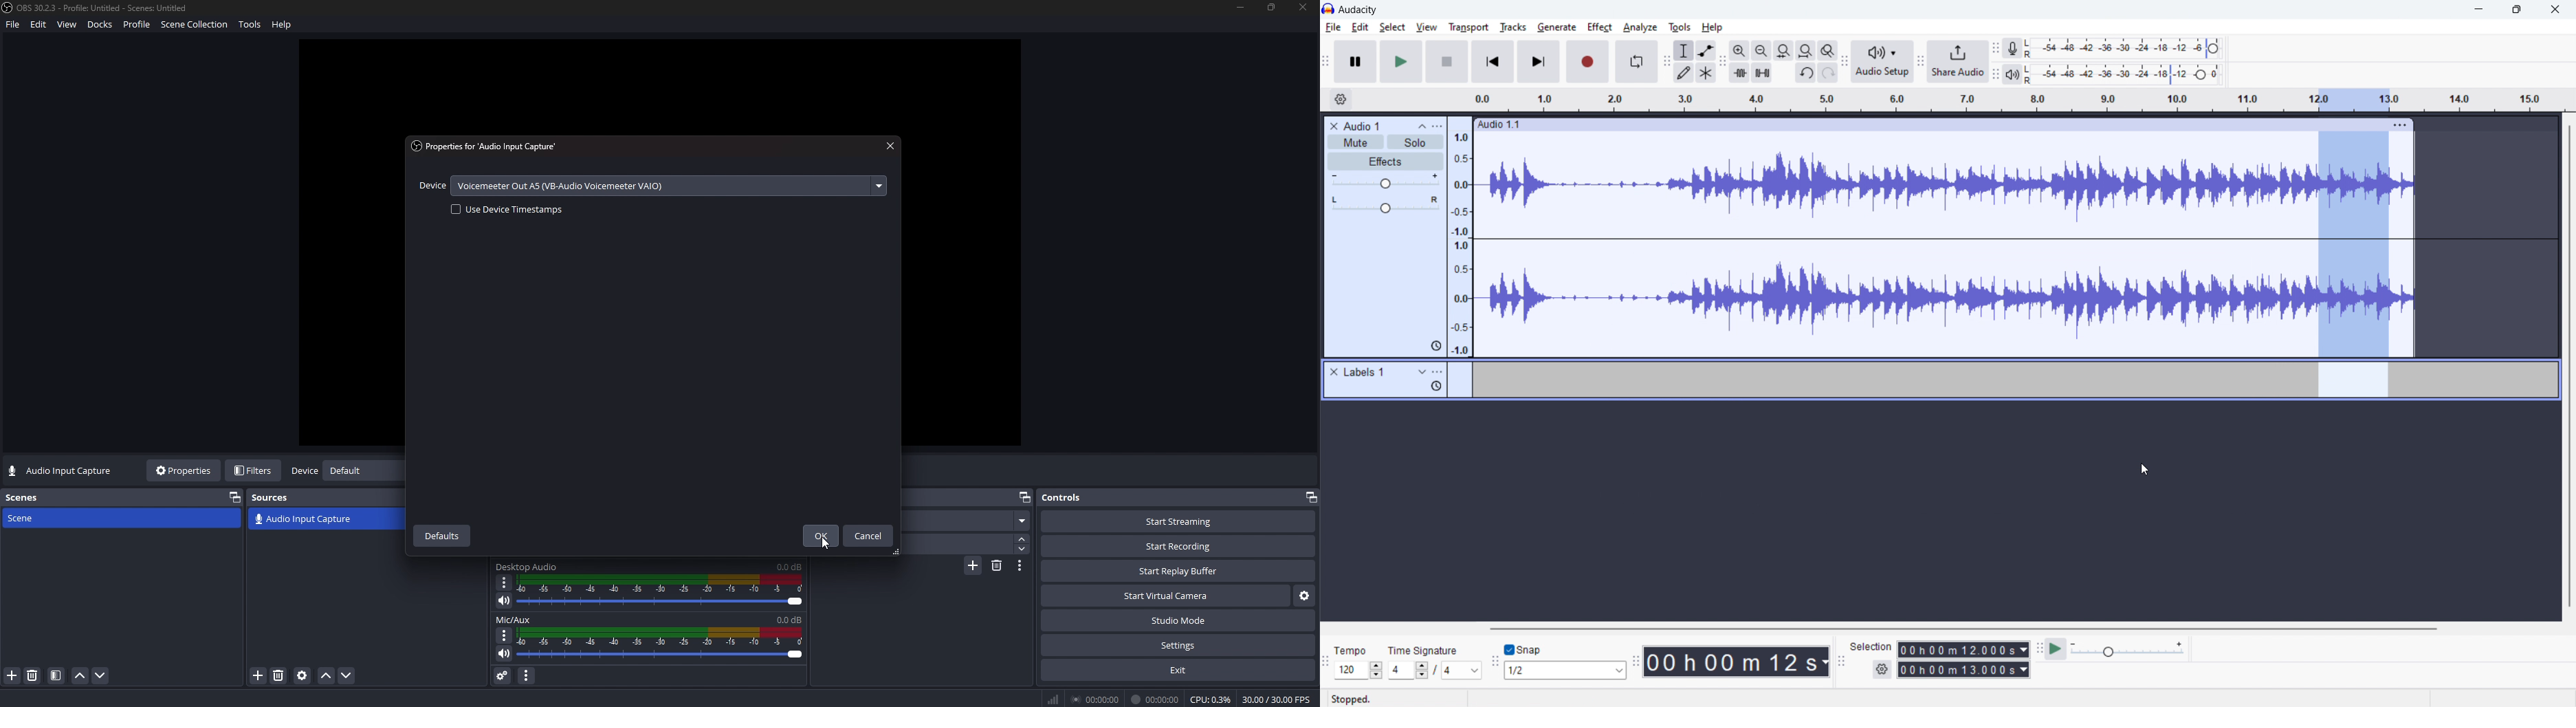 Image resolution: width=2576 pixels, height=728 pixels. Describe the element at coordinates (1965, 670) in the screenshot. I see `selection end time` at that location.